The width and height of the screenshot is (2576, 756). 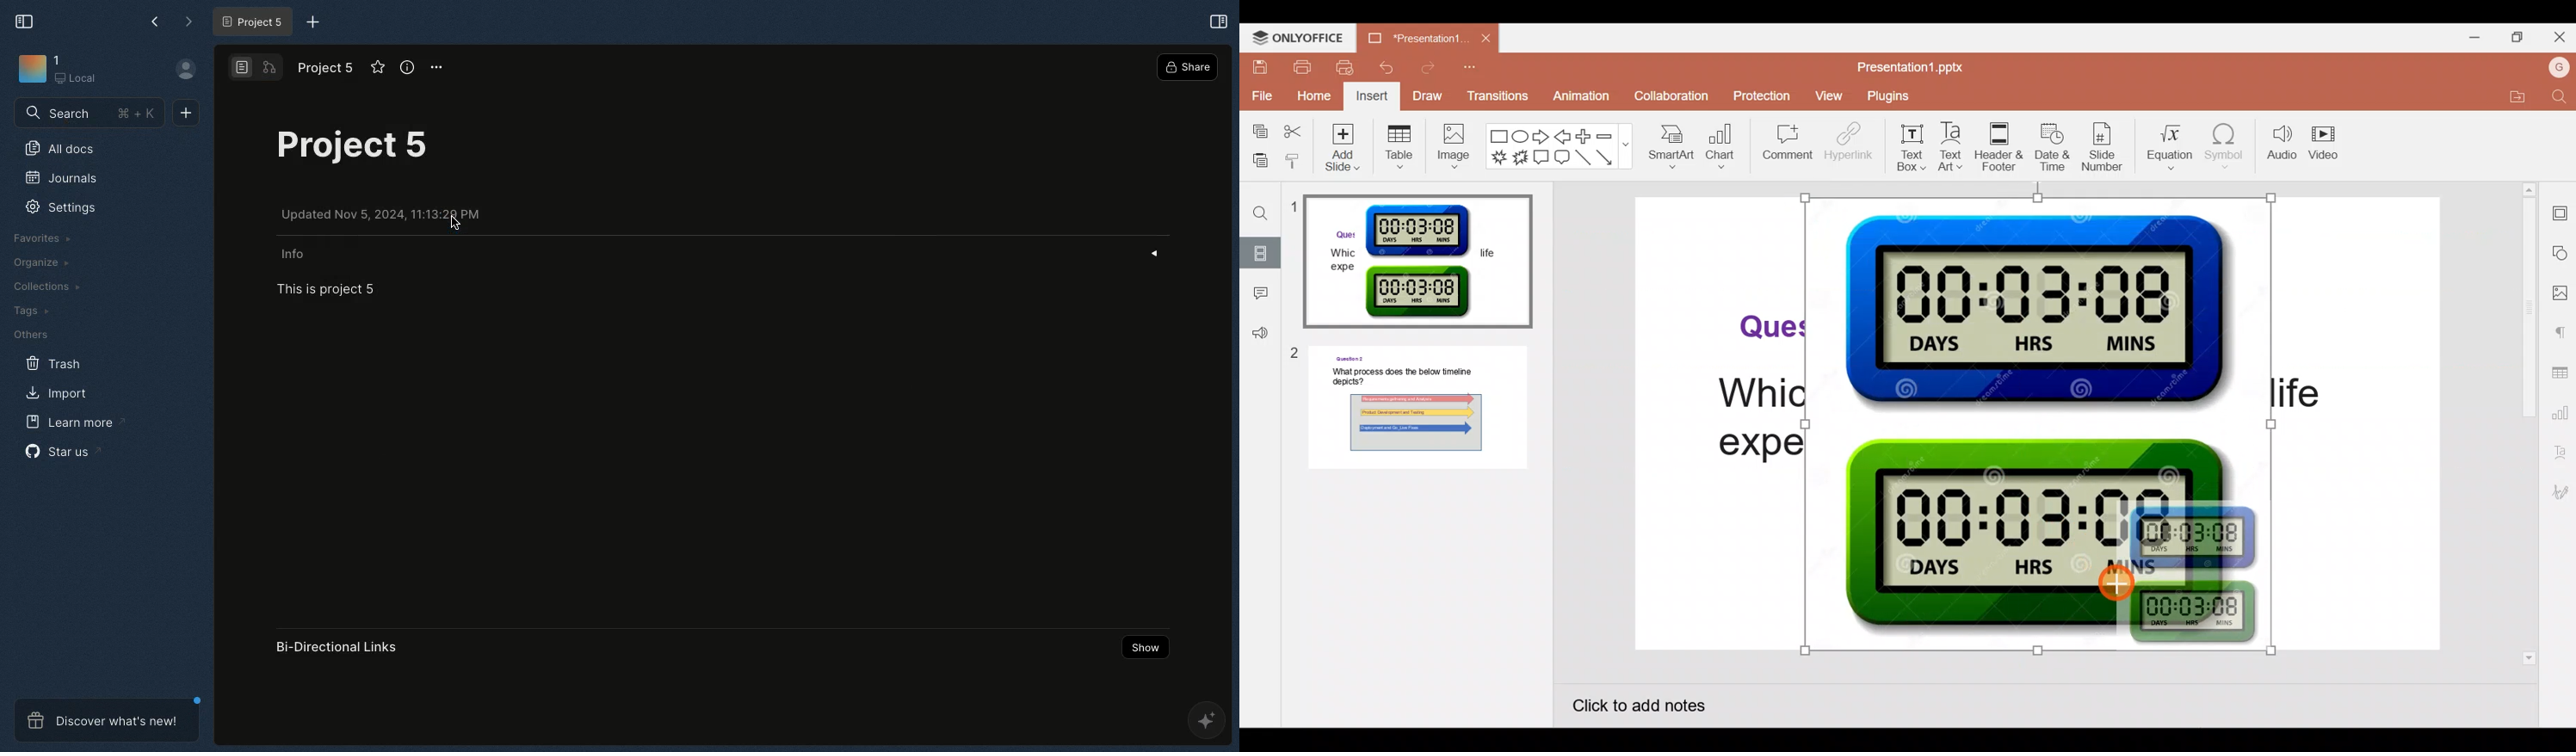 I want to click on Explosion 1, so click(x=1495, y=157).